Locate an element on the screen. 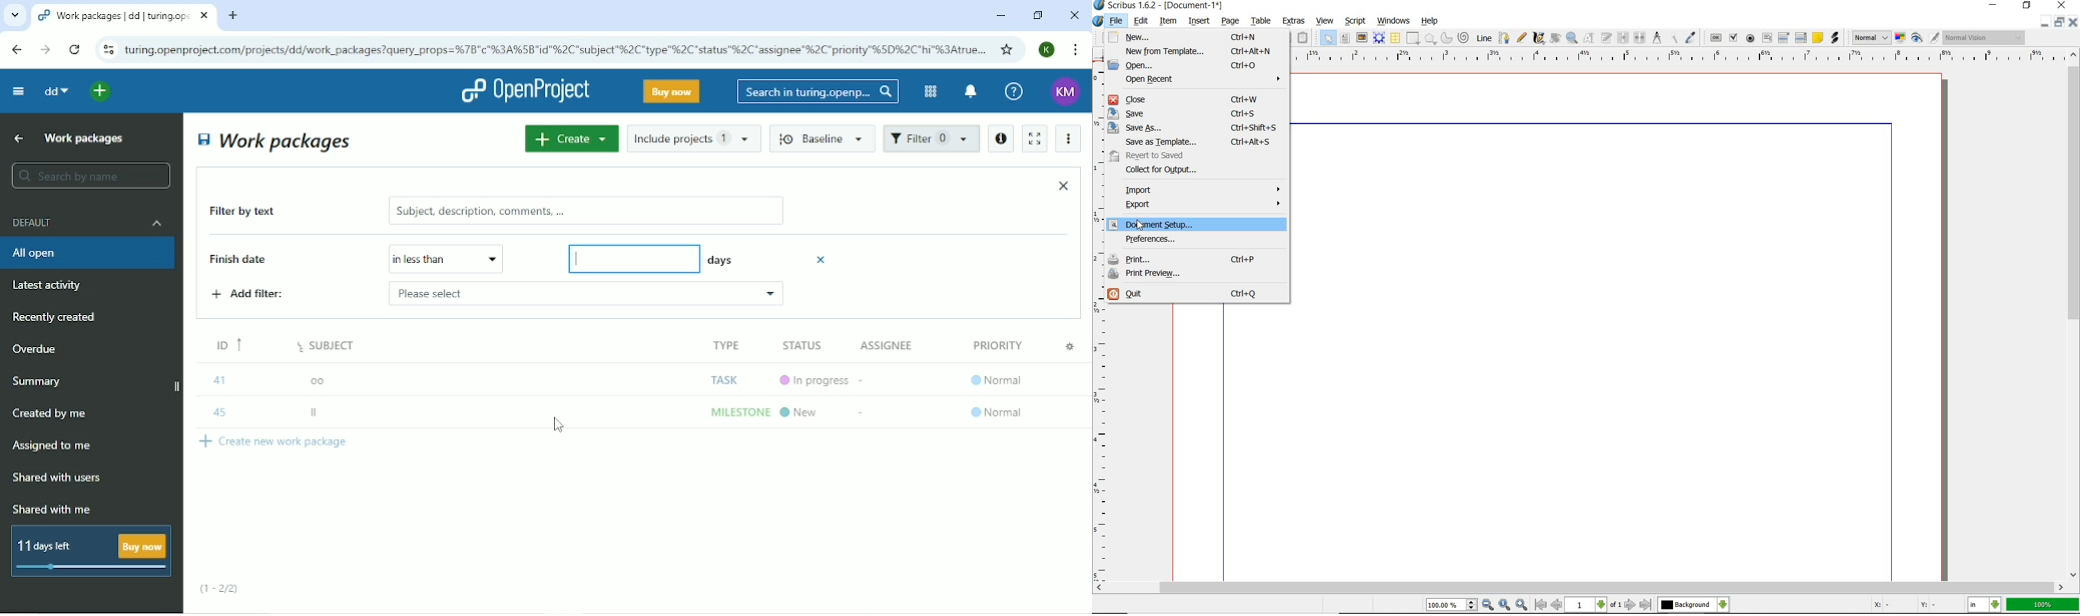  spiral is located at coordinates (1465, 37).